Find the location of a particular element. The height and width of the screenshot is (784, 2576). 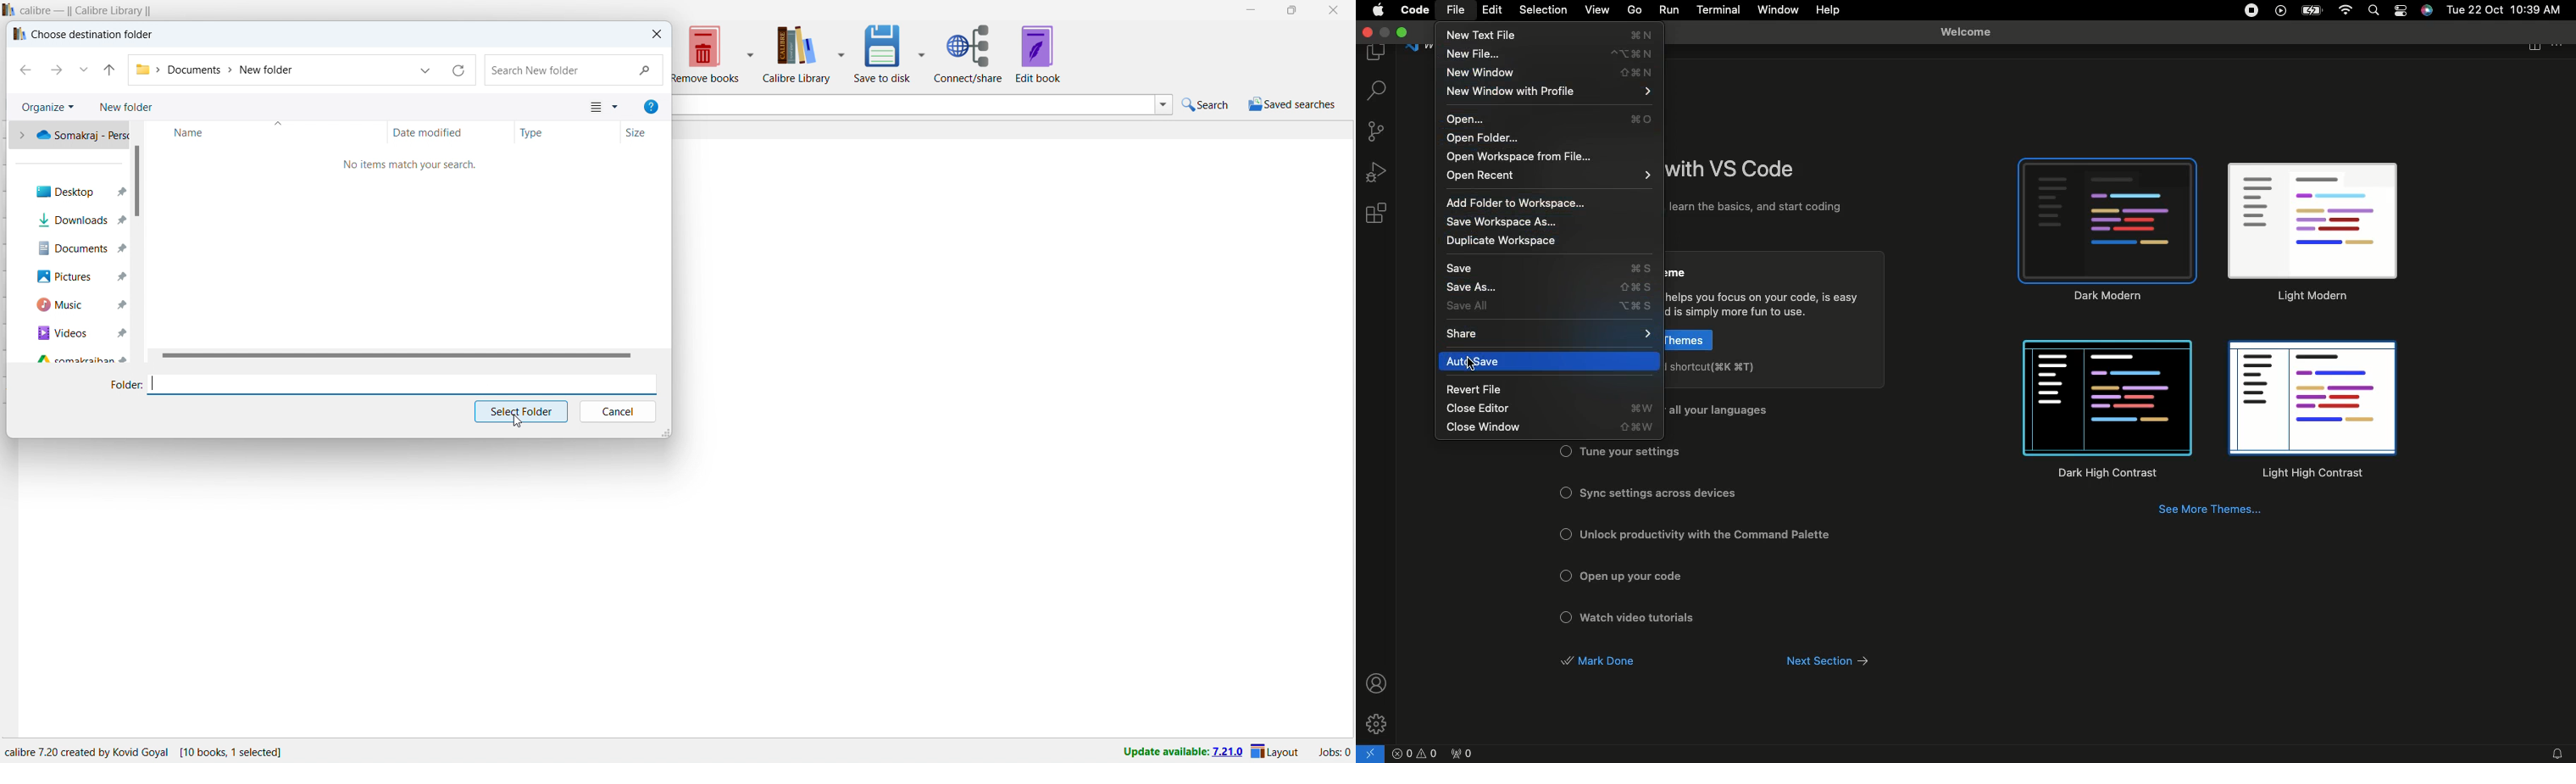

maximize is located at coordinates (1295, 10).